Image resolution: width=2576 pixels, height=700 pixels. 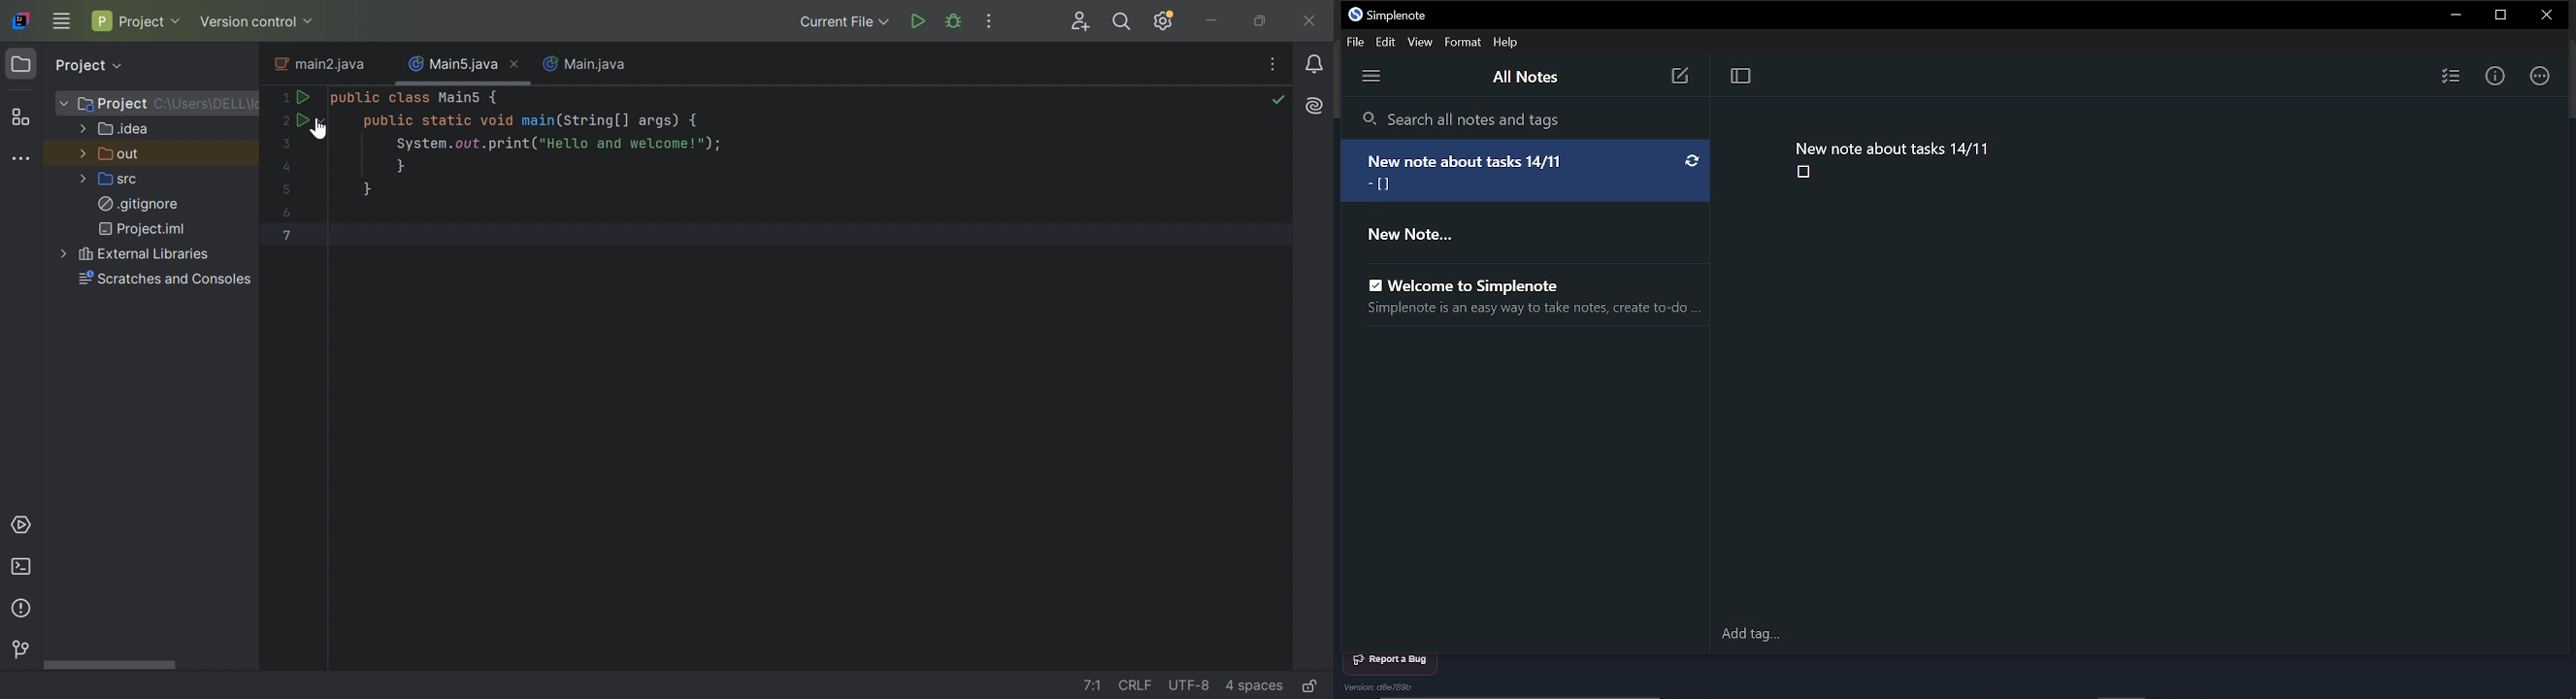 What do you see at coordinates (20, 157) in the screenshot?
I see `More tool windows` at bounding box center [20, 157].